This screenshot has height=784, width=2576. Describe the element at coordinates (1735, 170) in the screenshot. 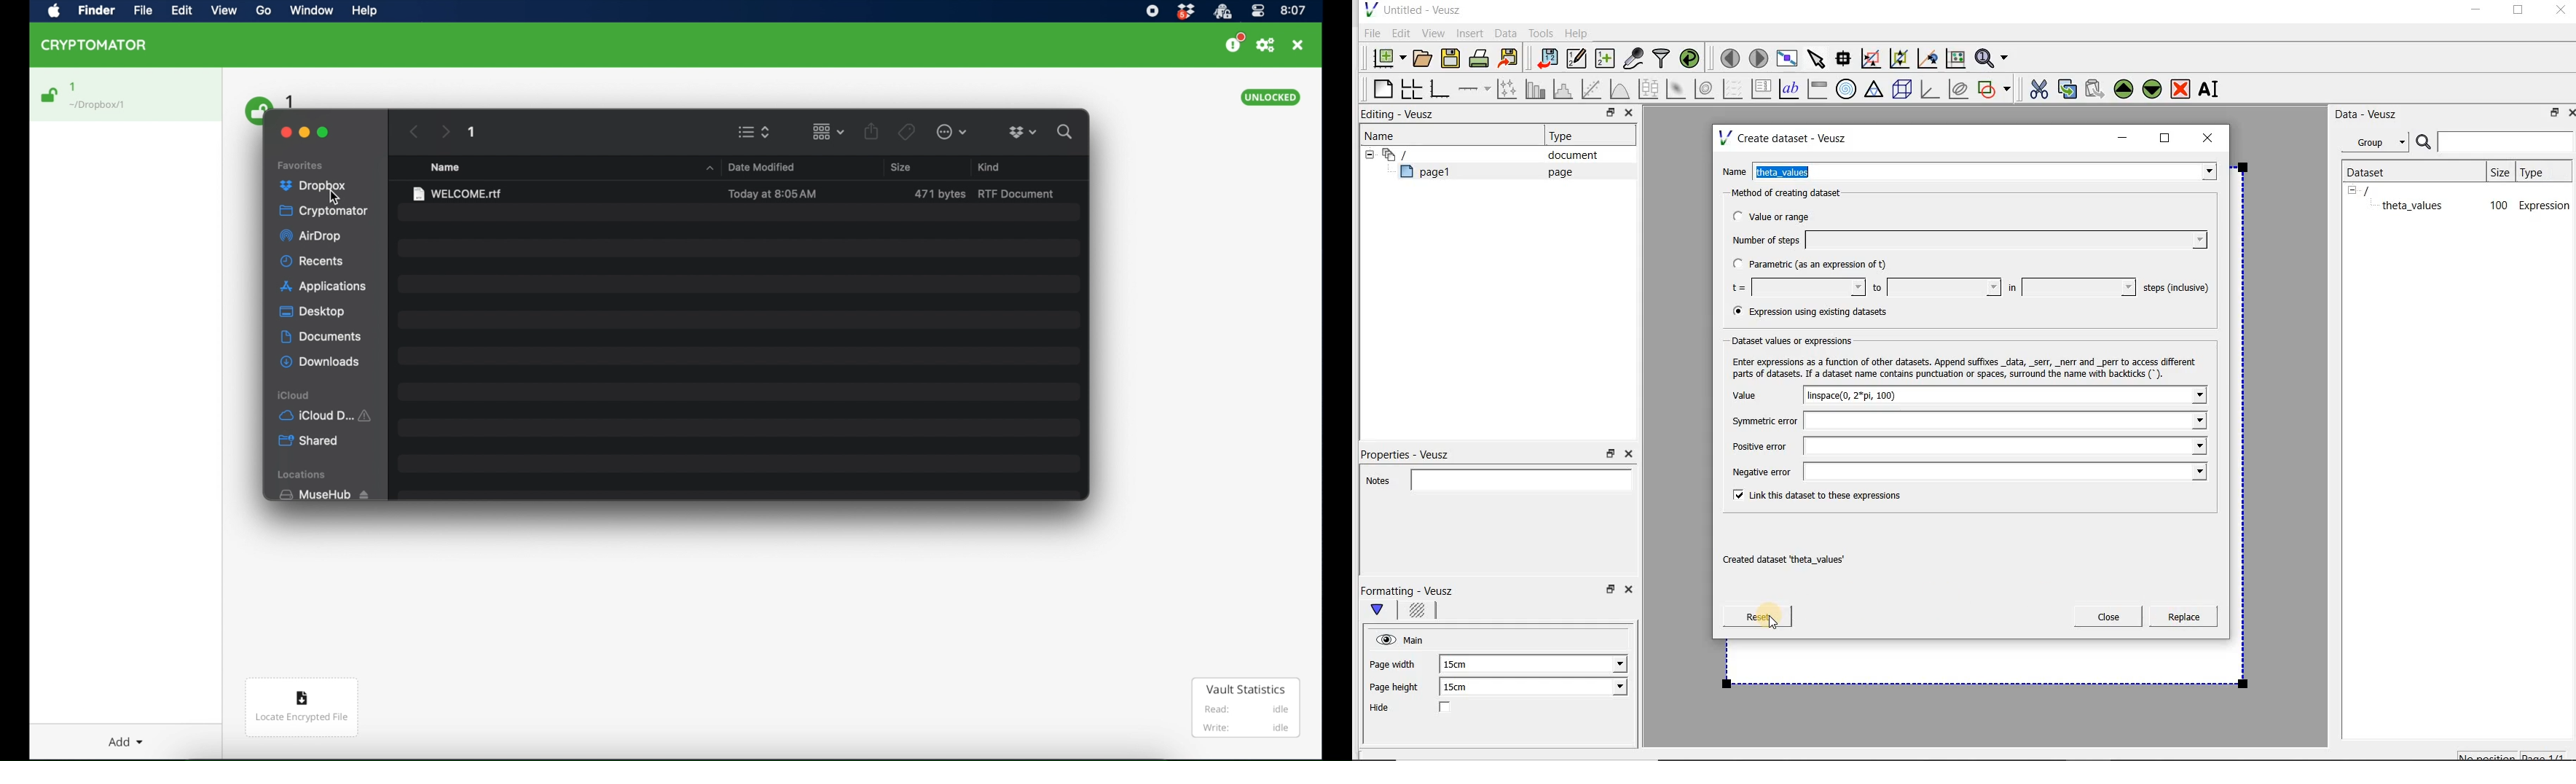

I see `Name` at that location.